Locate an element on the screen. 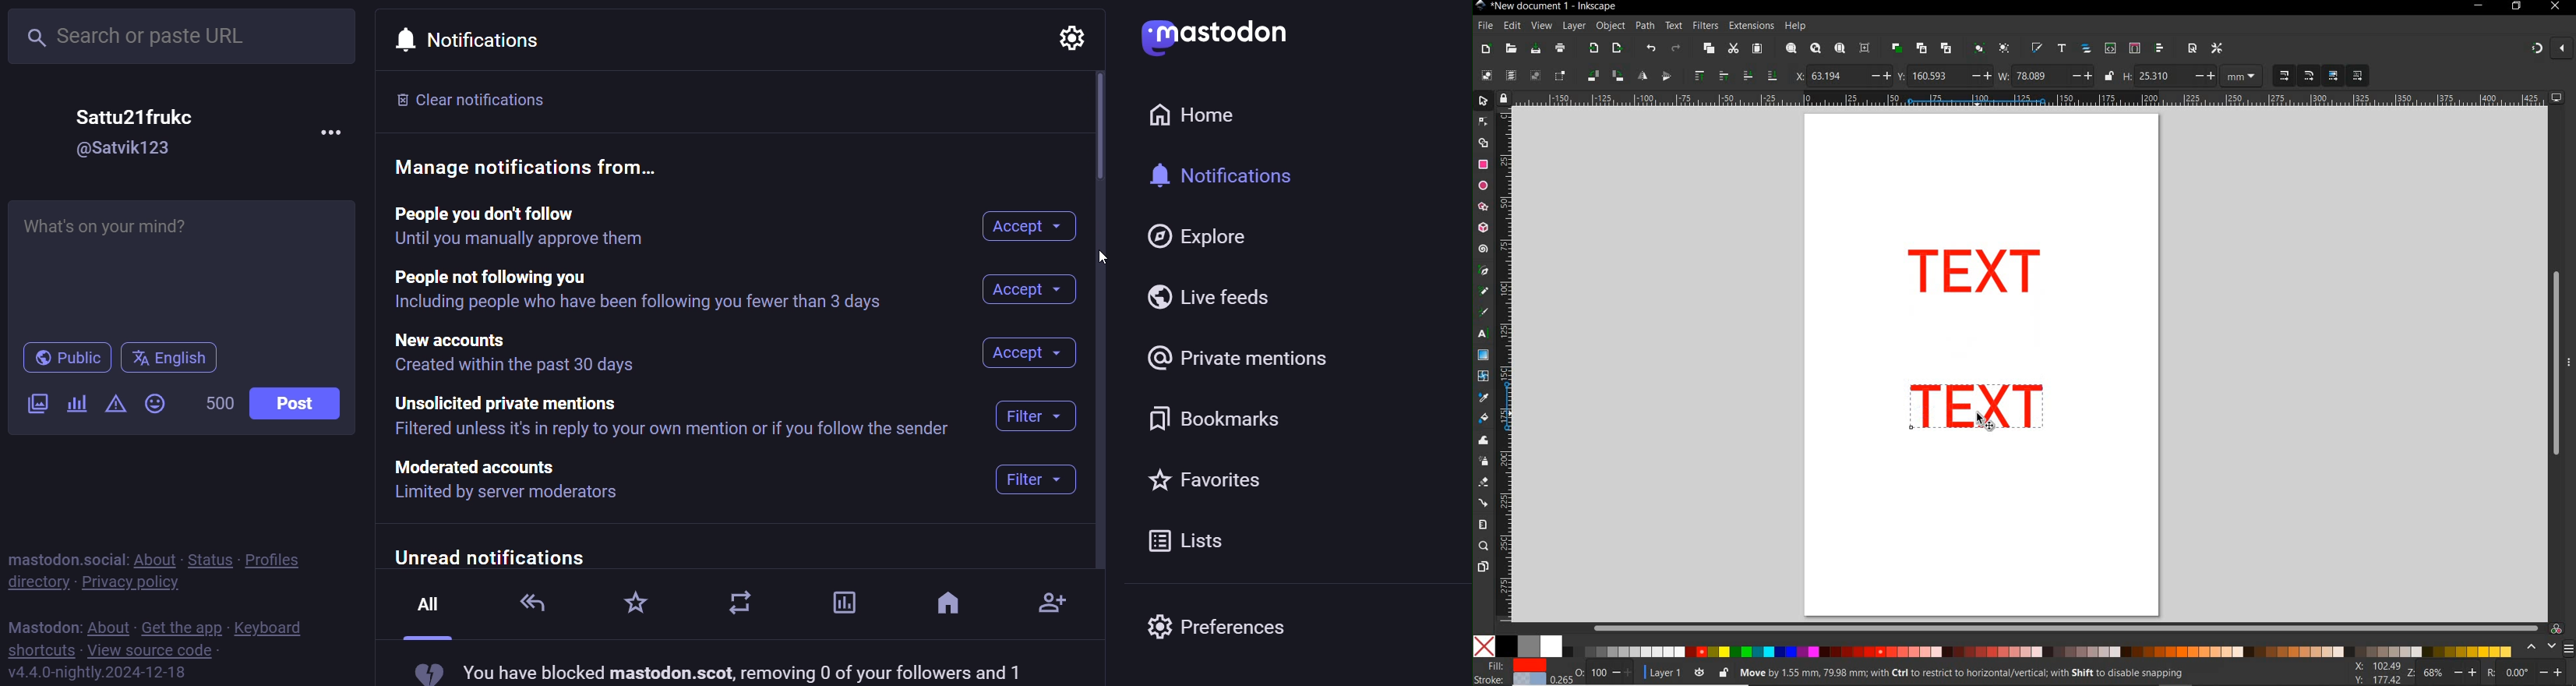  list is located at coordinates (1188, 539).